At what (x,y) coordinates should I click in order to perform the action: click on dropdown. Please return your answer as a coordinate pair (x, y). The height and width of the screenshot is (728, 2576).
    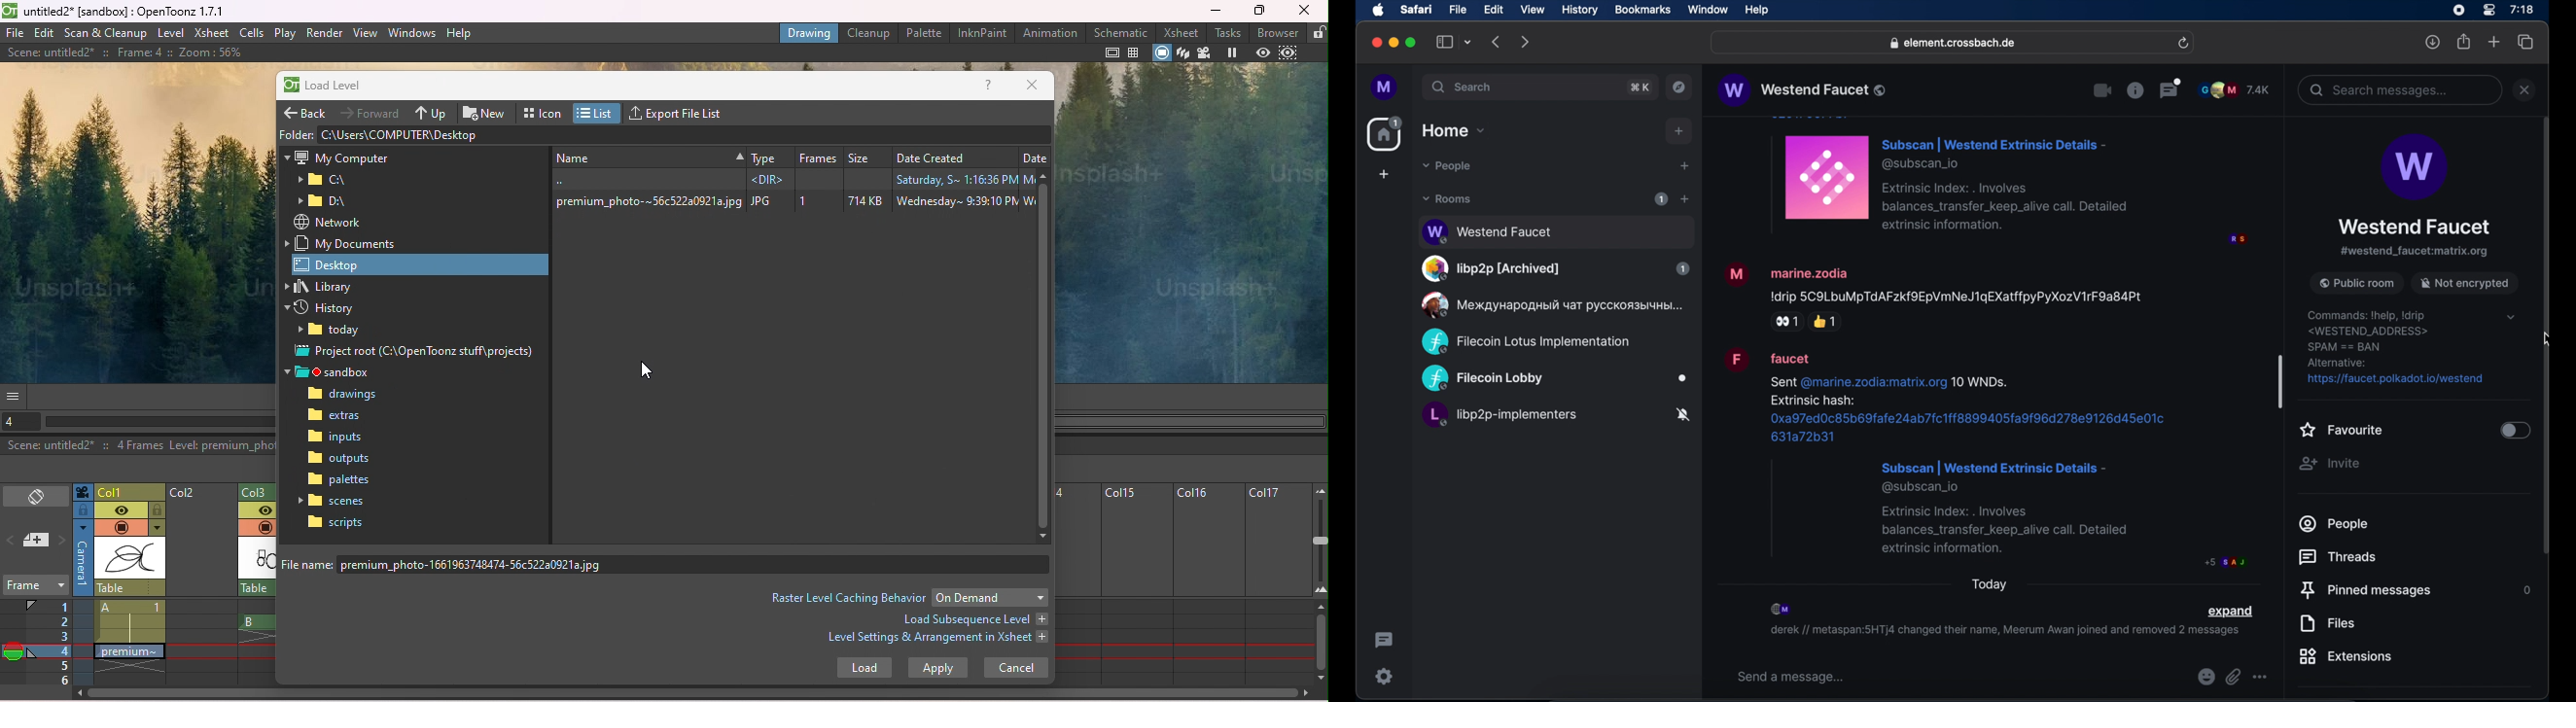
    Looking at the image, I should click on (2511, 316).